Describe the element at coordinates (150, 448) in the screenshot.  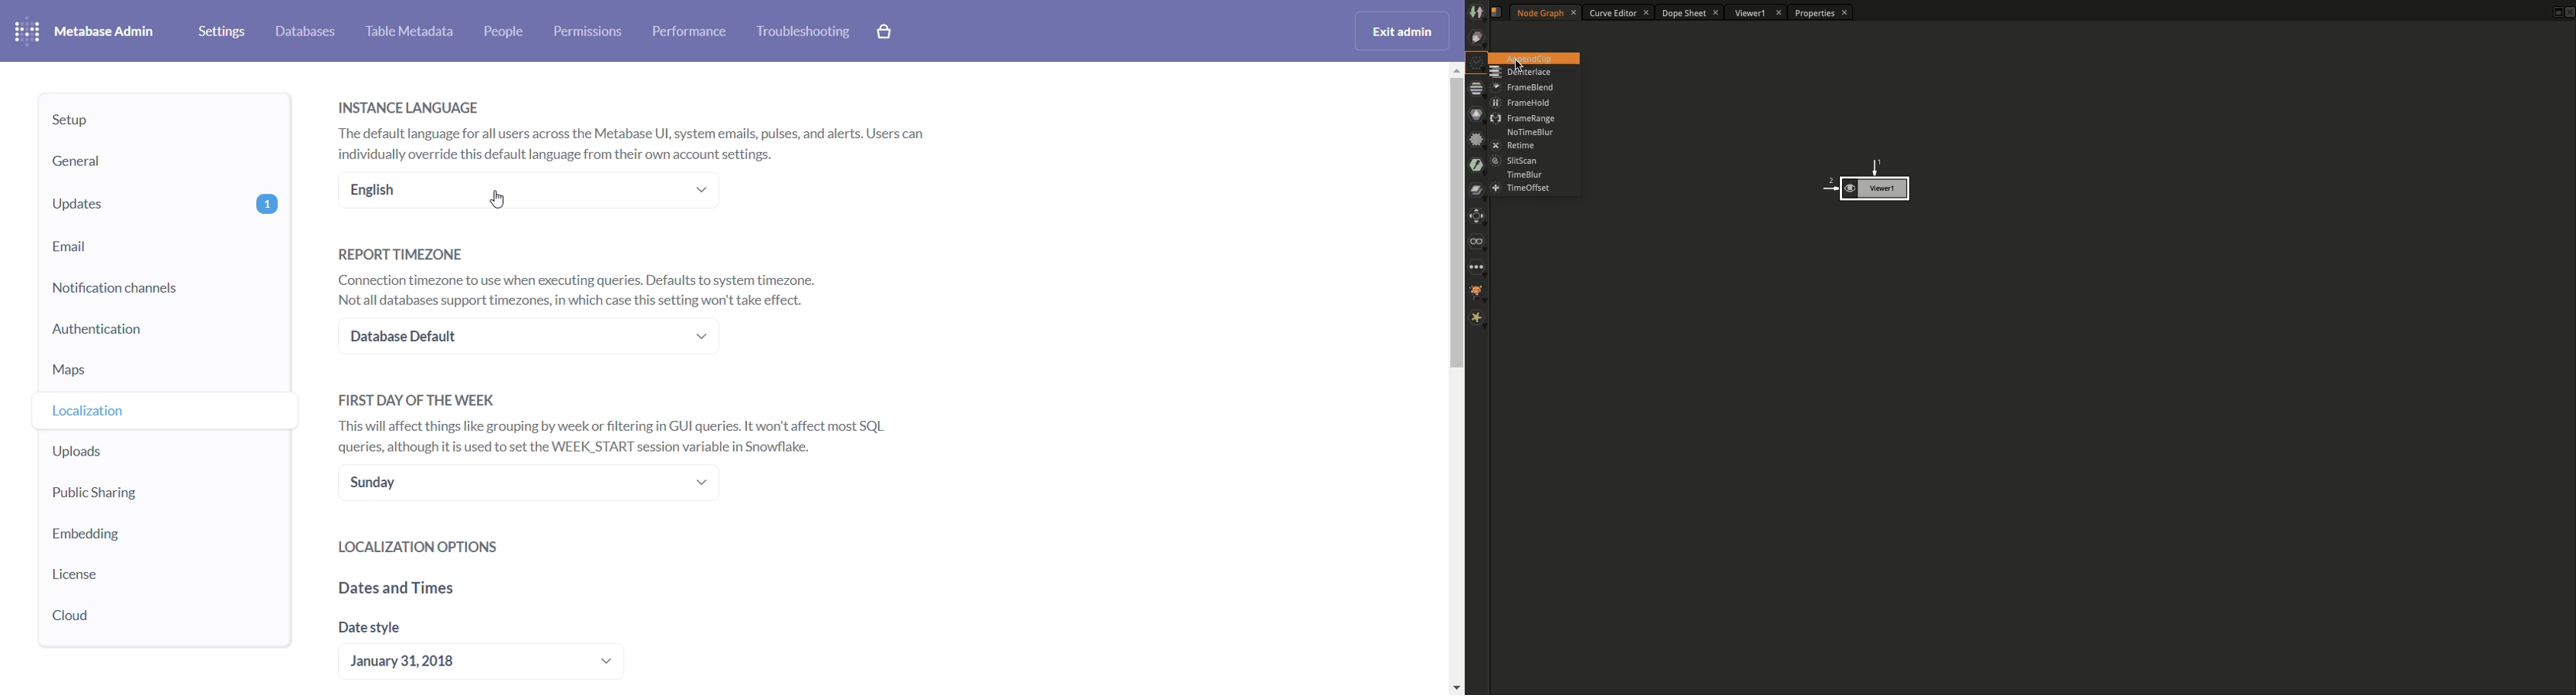
I see `uploads` at that location.